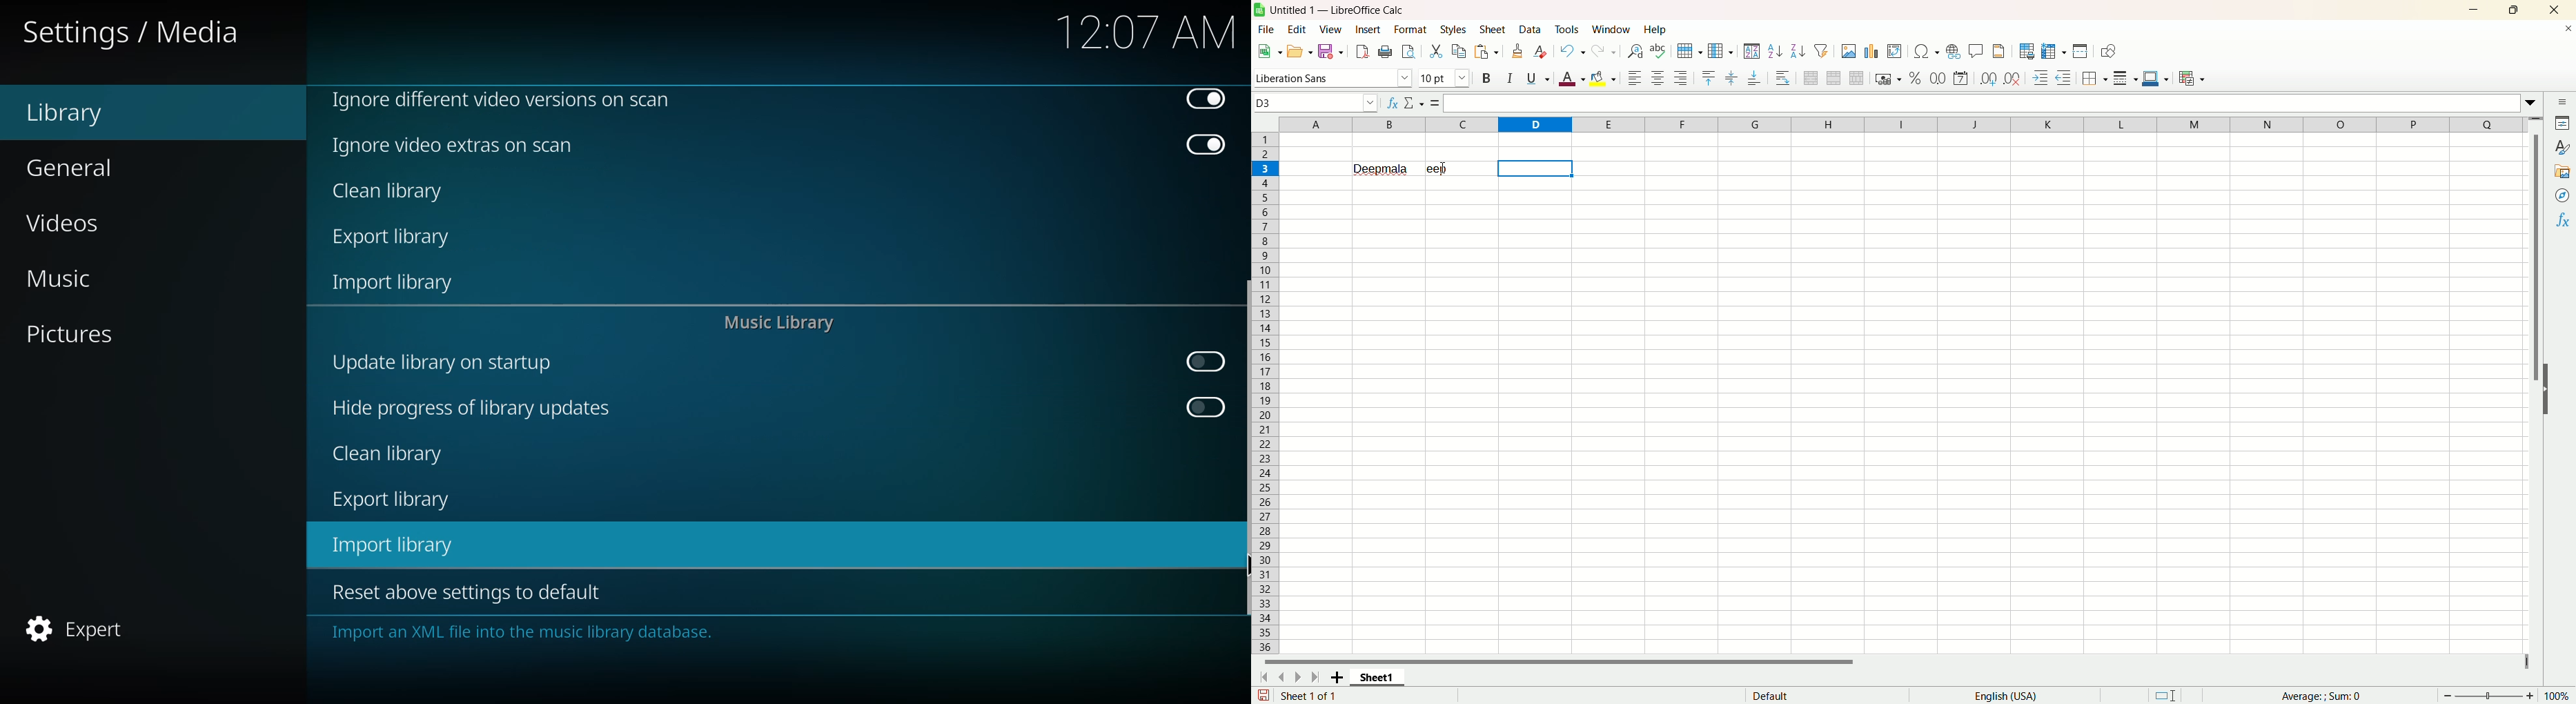 Image resolution: width=2576 pixels, height=728 pixels. Describe the element at coordinates (1308, 696) in the screenshot. I see `sheet 1 of 1` at that location.